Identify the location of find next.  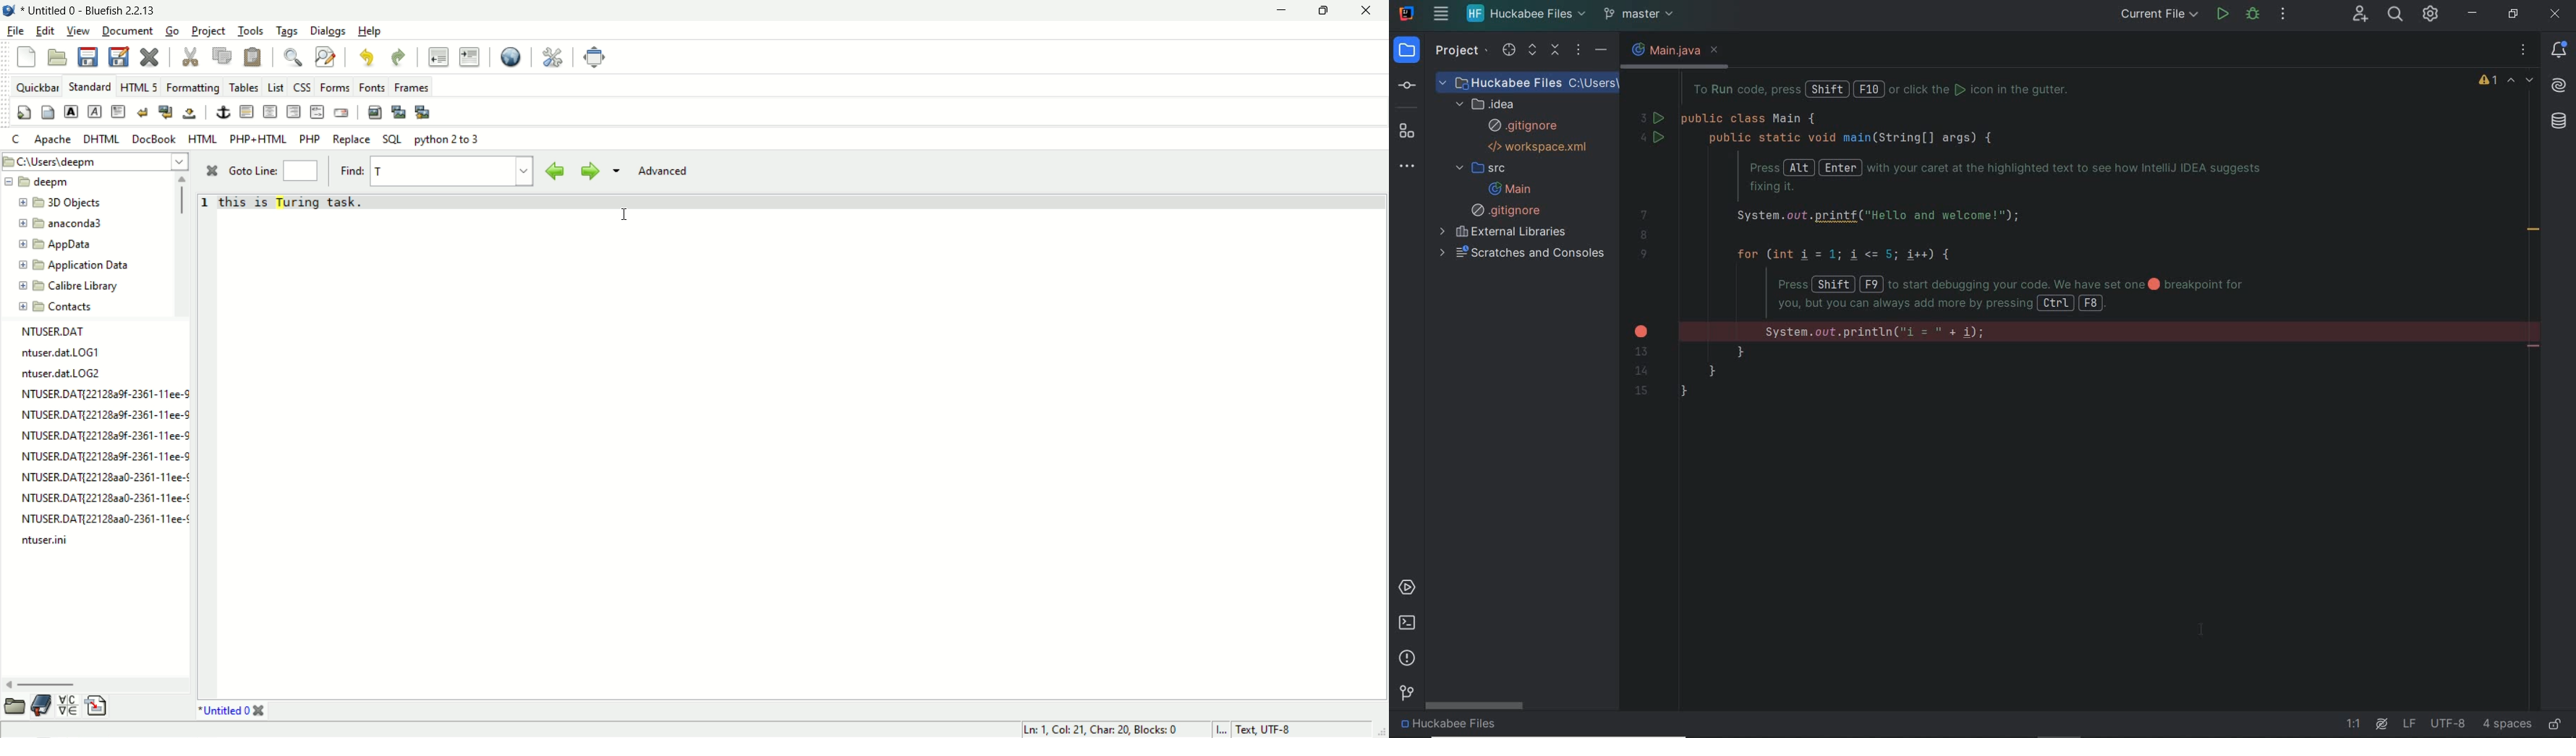
(587, 171).